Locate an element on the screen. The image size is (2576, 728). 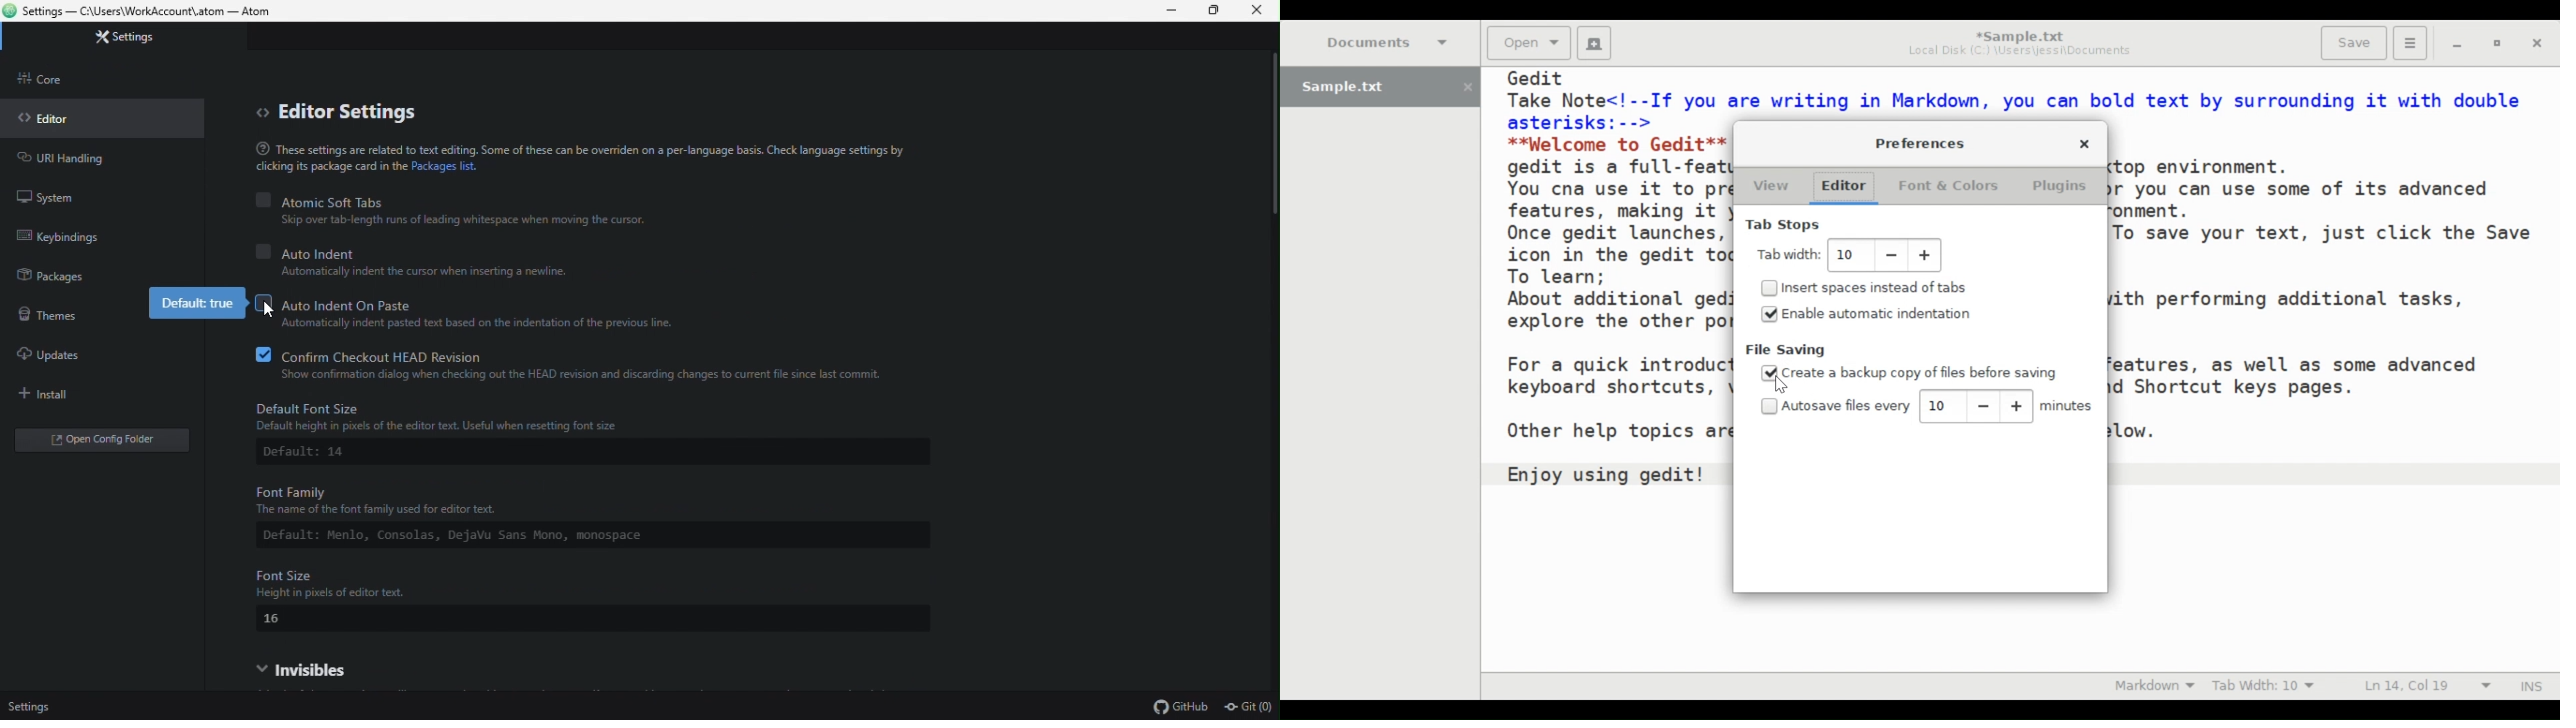
Open is located at coordinates (1527, 43).